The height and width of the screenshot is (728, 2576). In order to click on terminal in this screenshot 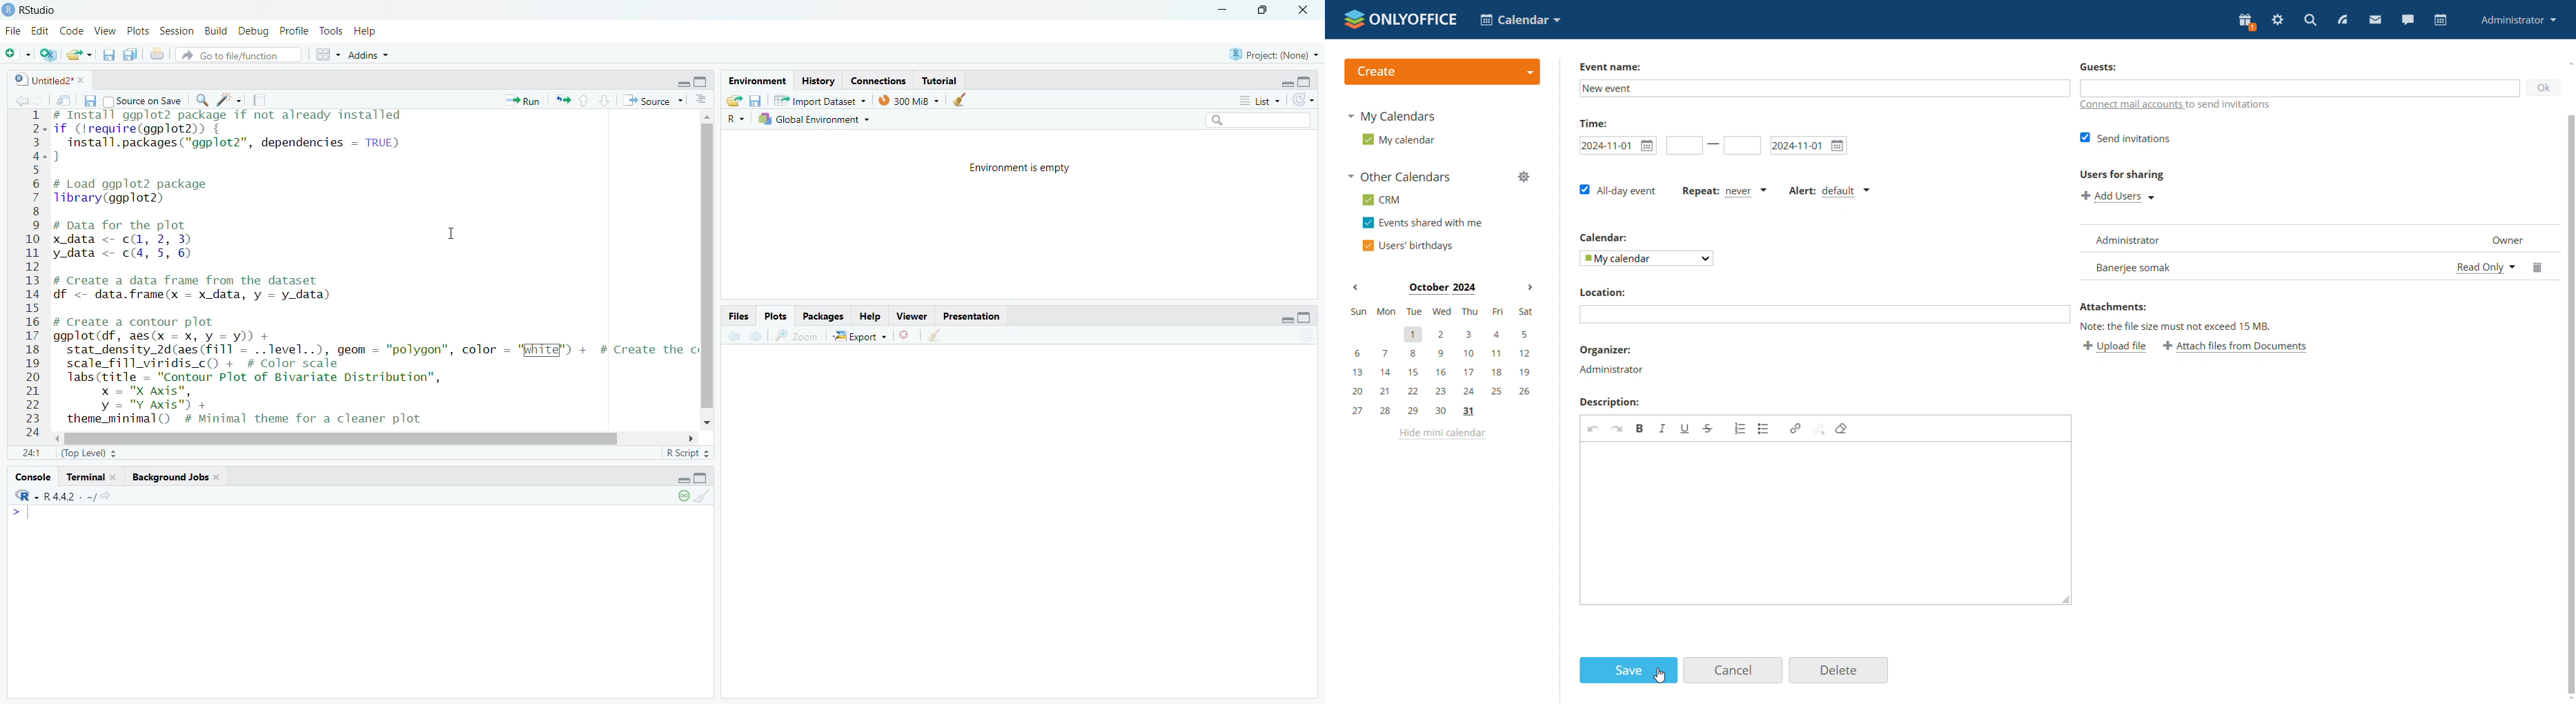, I will do `click(90, 478)`.